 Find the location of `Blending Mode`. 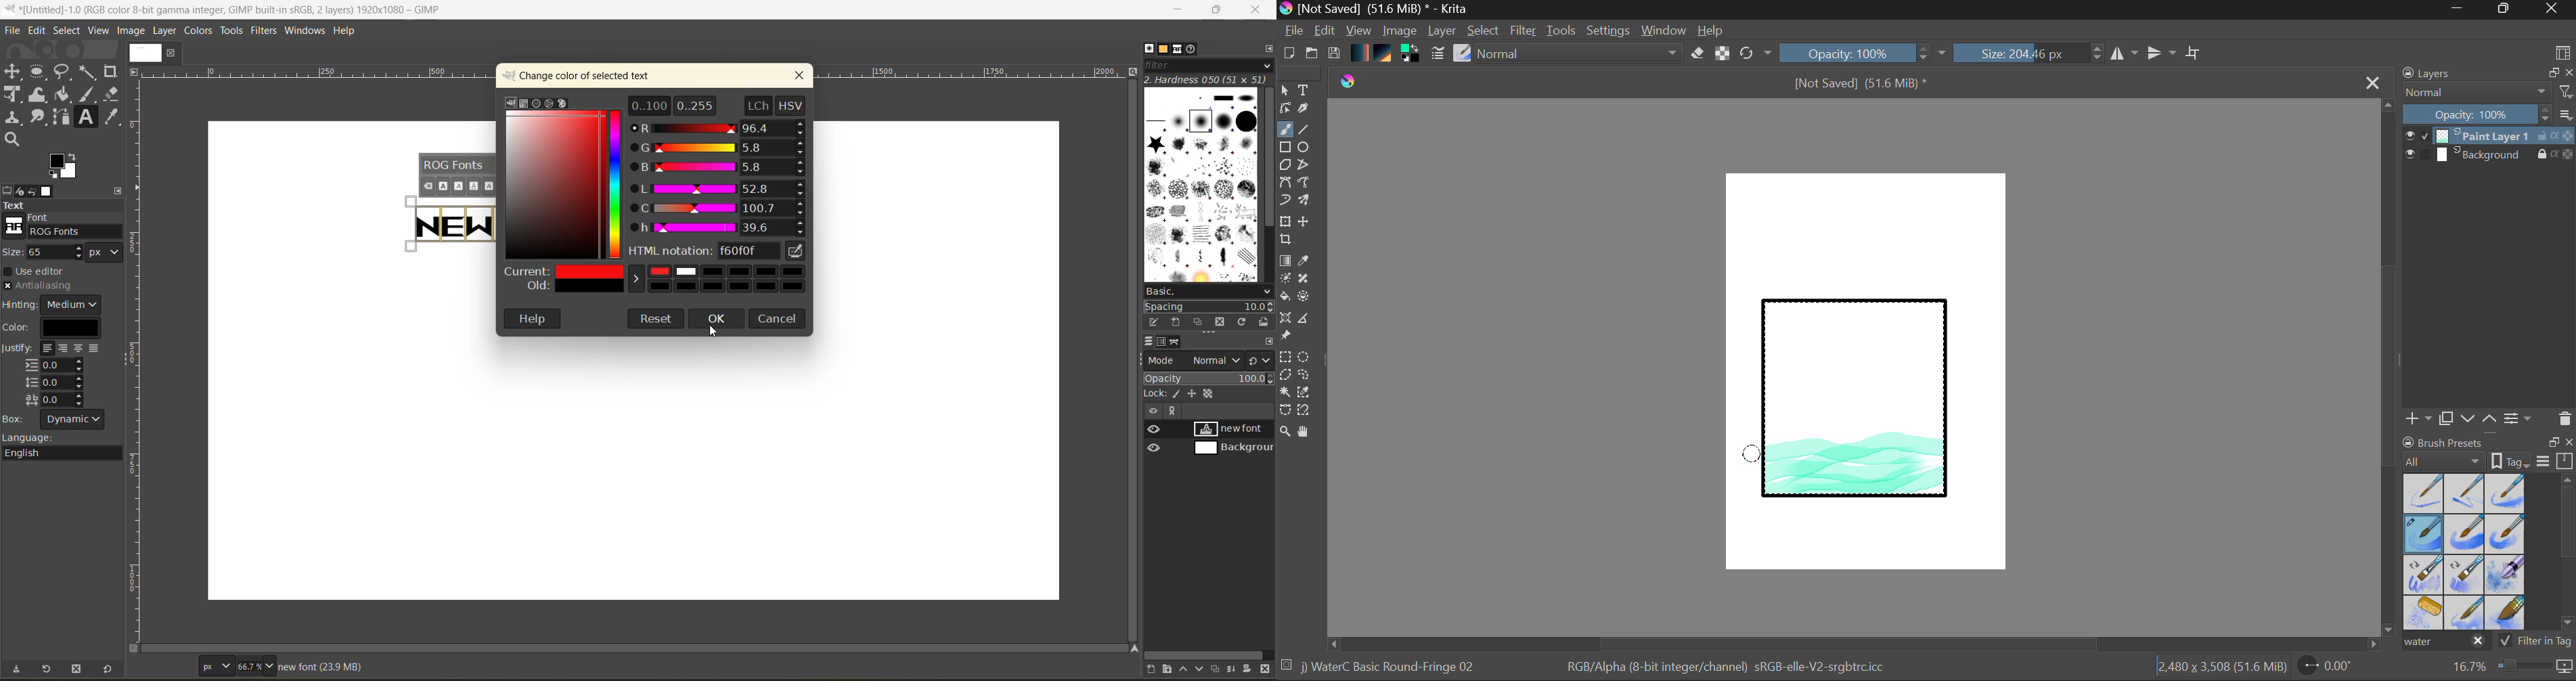

Blending Mode is located at coordinates (2488, 92).